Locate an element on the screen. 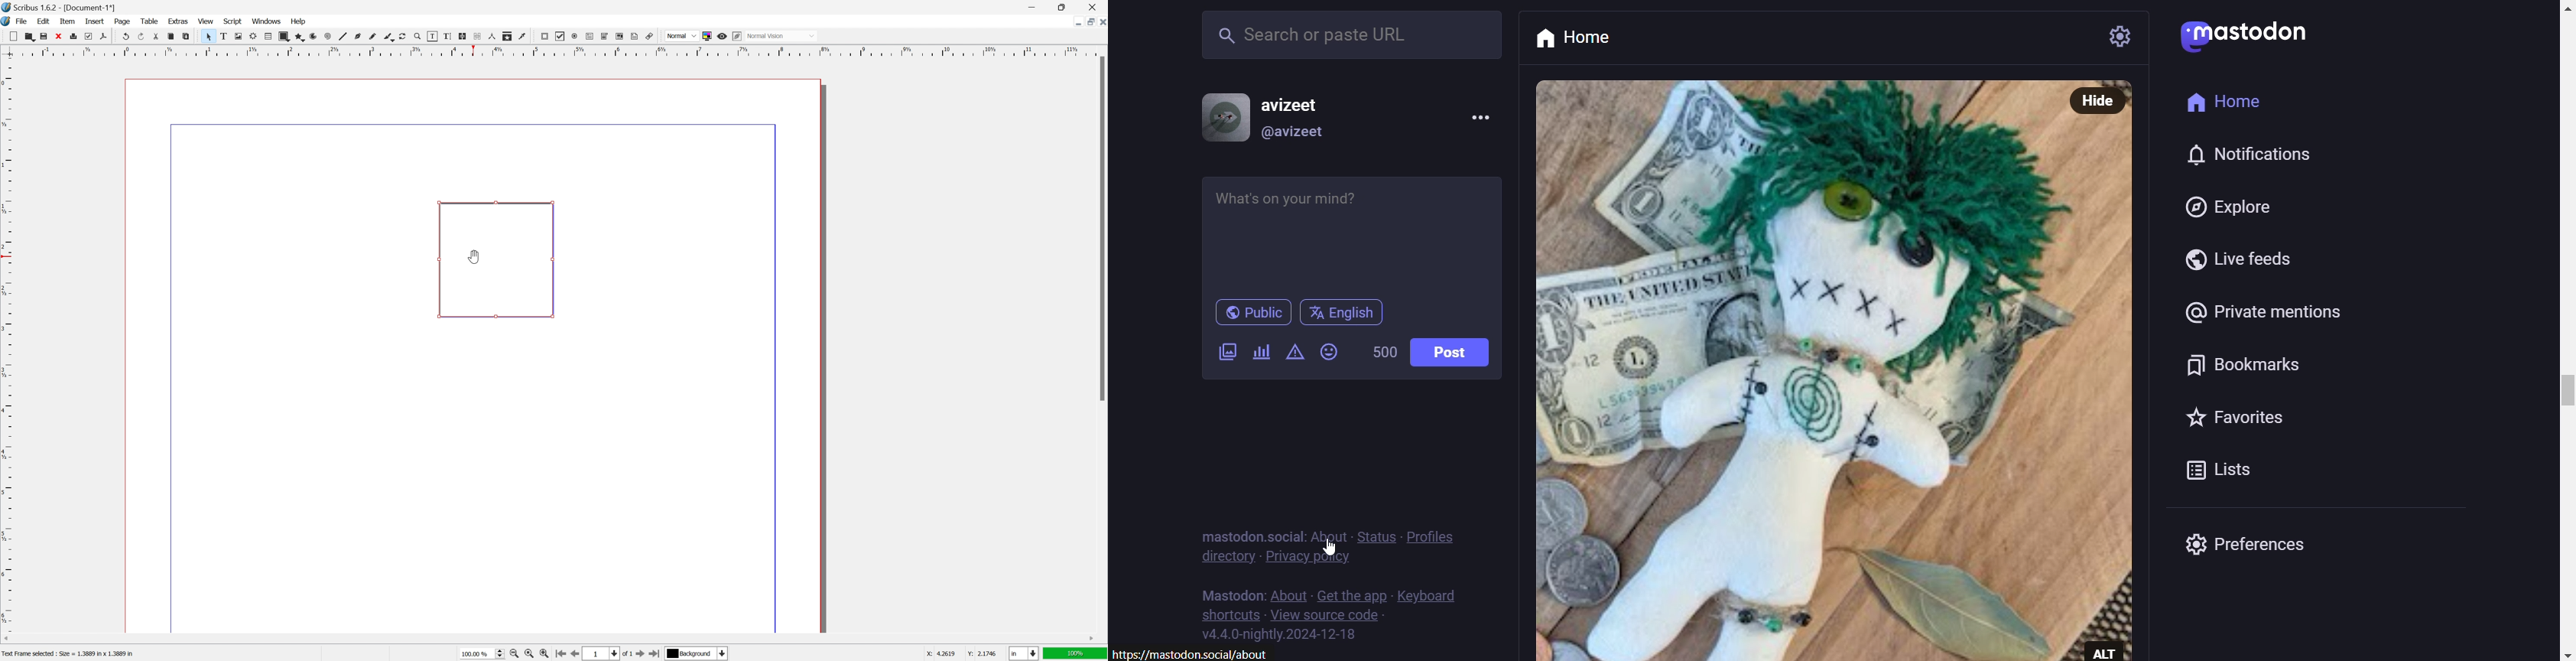 This screenshot has height=672, width=2576. Scroll Up is located at coordinates (2558, 9).